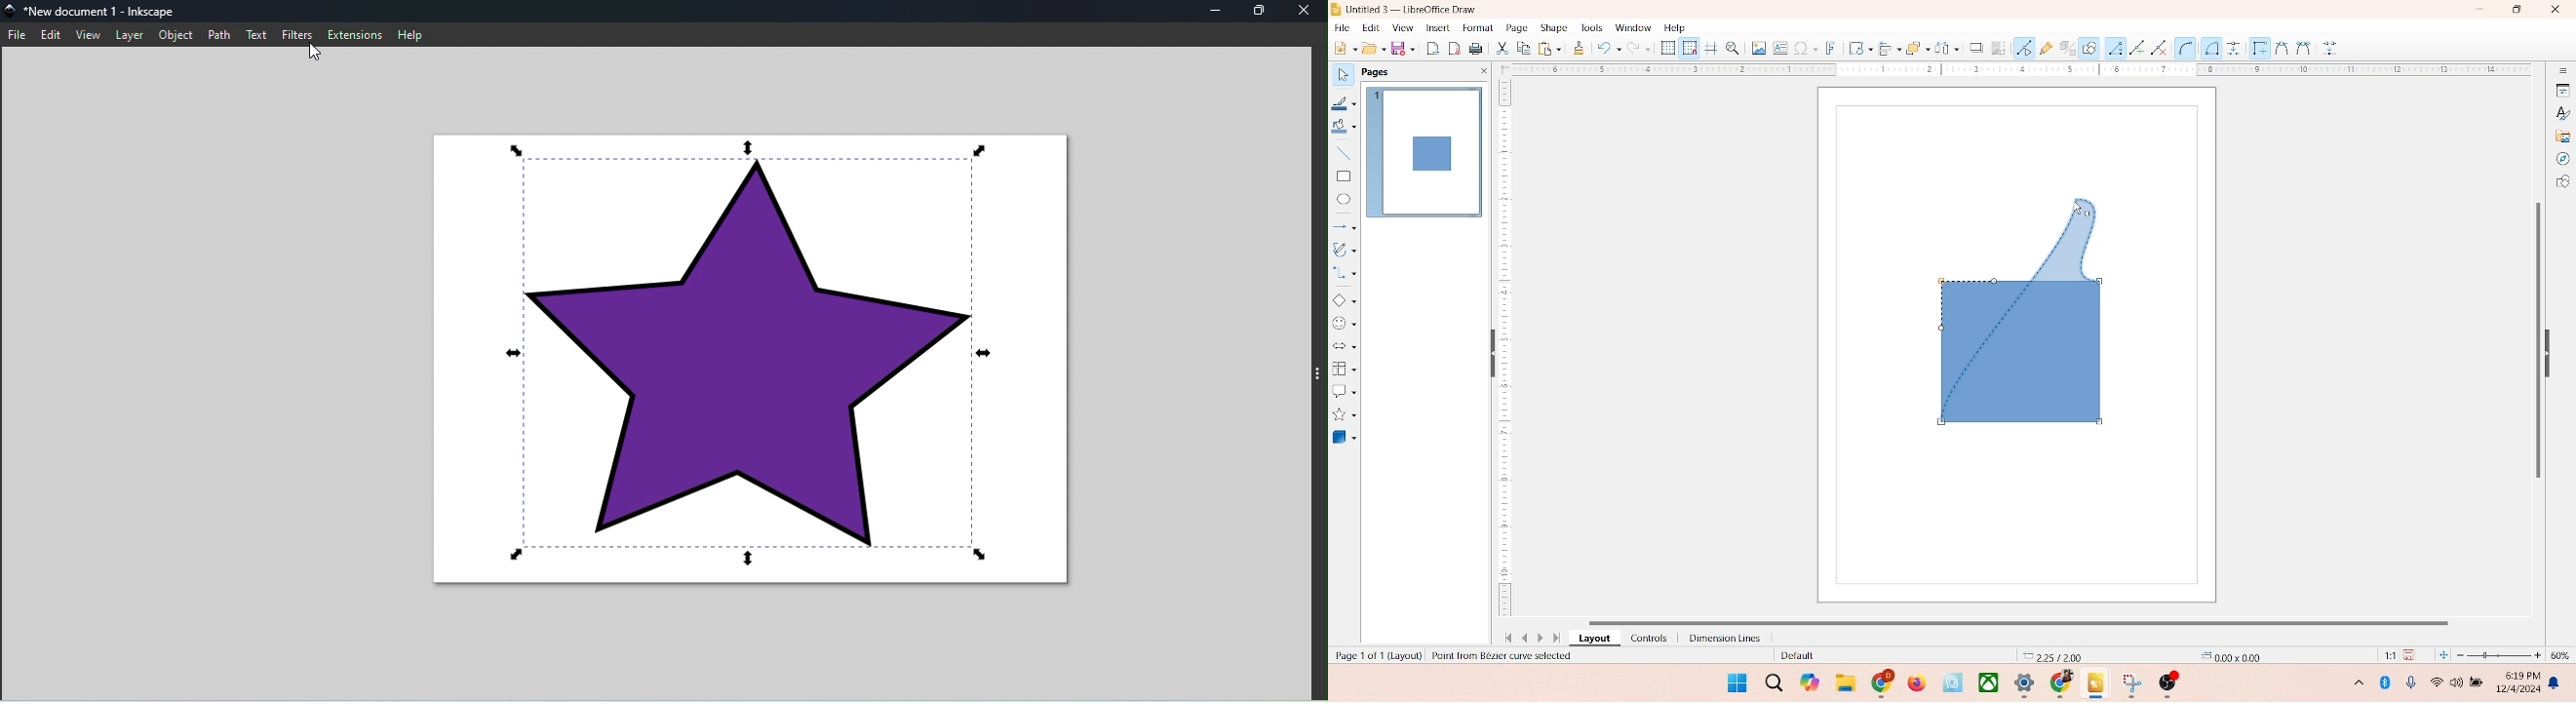  Describe the element at coordinates (1215, 12) in the screenshot. I see `minimize` at that location.